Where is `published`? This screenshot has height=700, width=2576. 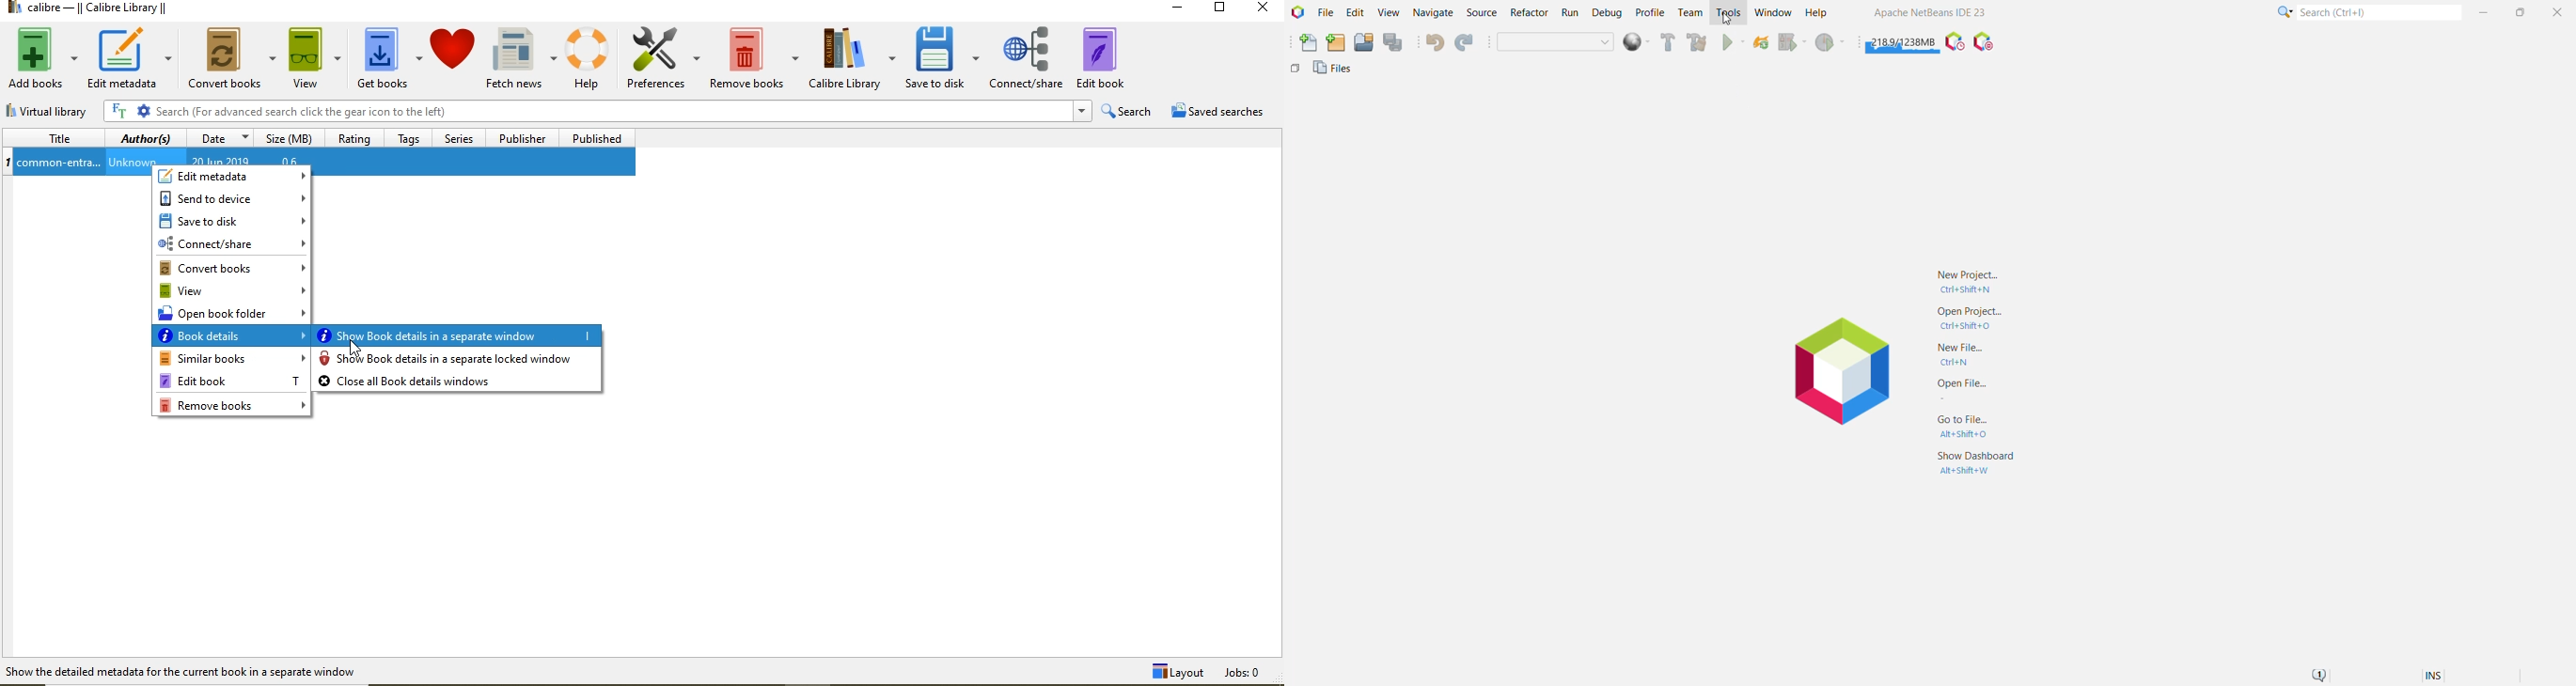
published is located at coordinates (596, 139).